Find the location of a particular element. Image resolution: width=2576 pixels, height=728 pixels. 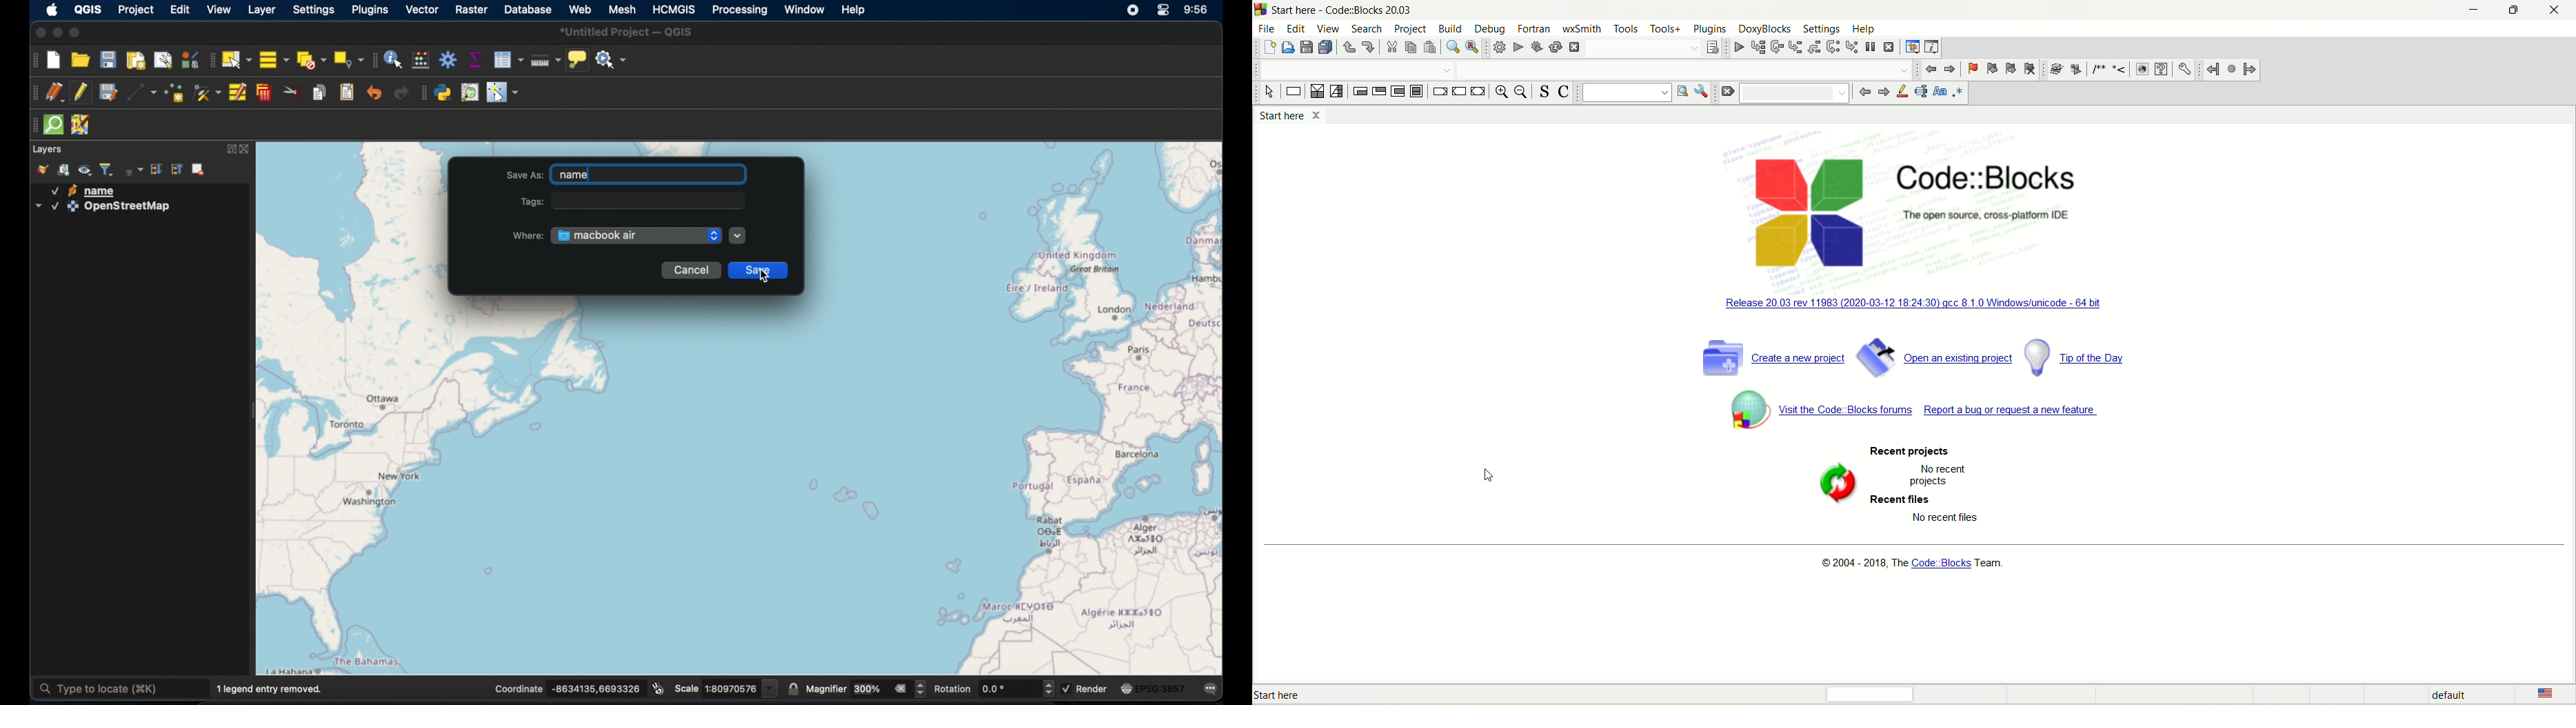

cut is located at coordinates (1393, 48).